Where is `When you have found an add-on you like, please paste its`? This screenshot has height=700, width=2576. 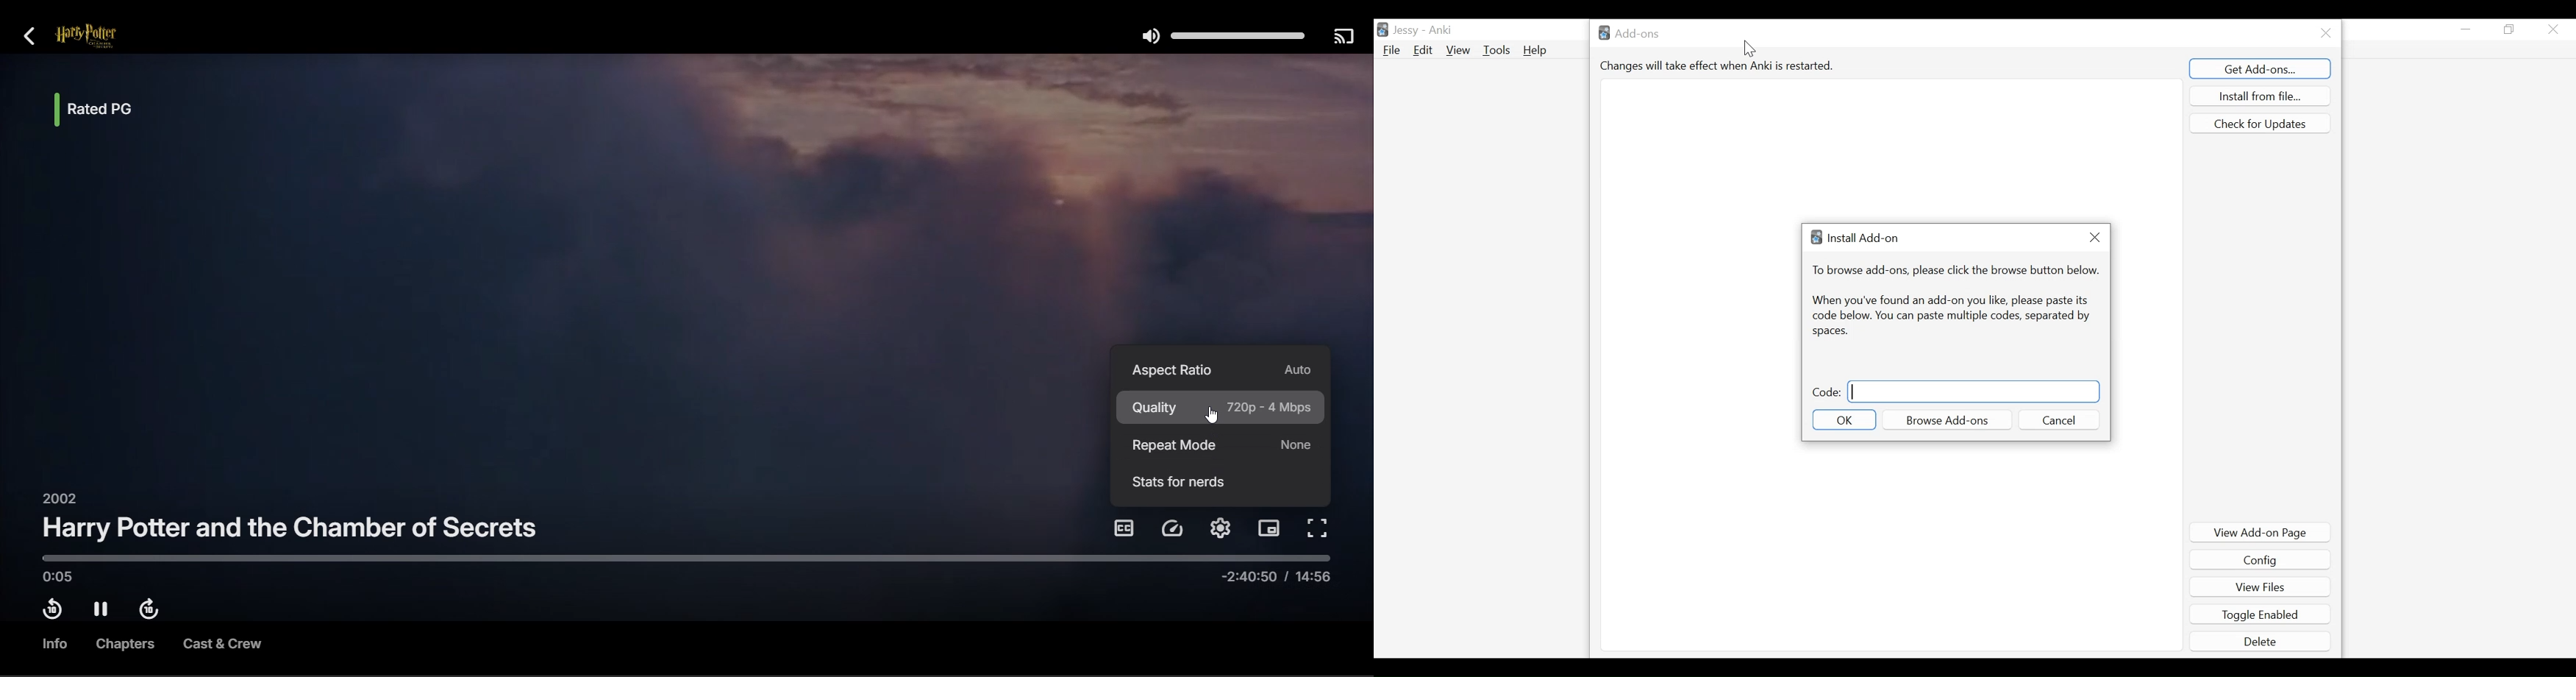 When you have found an add-on you like, please paste its is located at coordinates (1949, 301).